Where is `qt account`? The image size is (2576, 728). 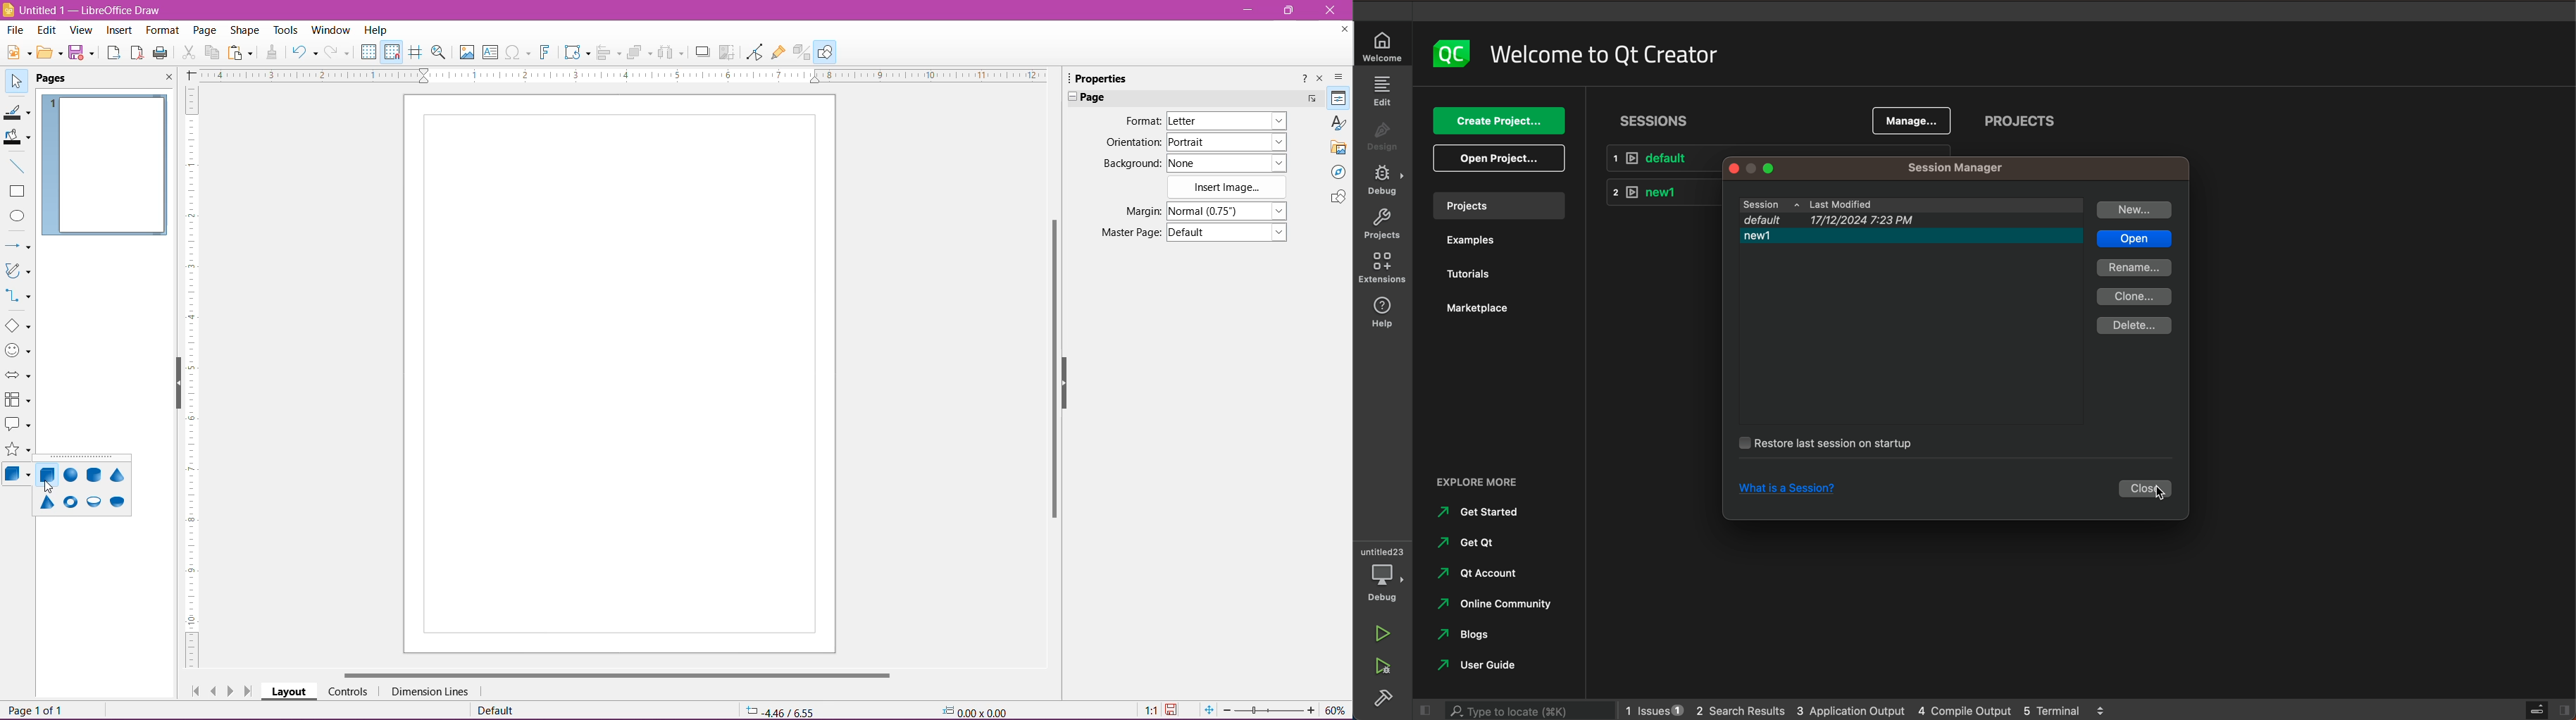
qt account is located at coordinates (1493, 575).